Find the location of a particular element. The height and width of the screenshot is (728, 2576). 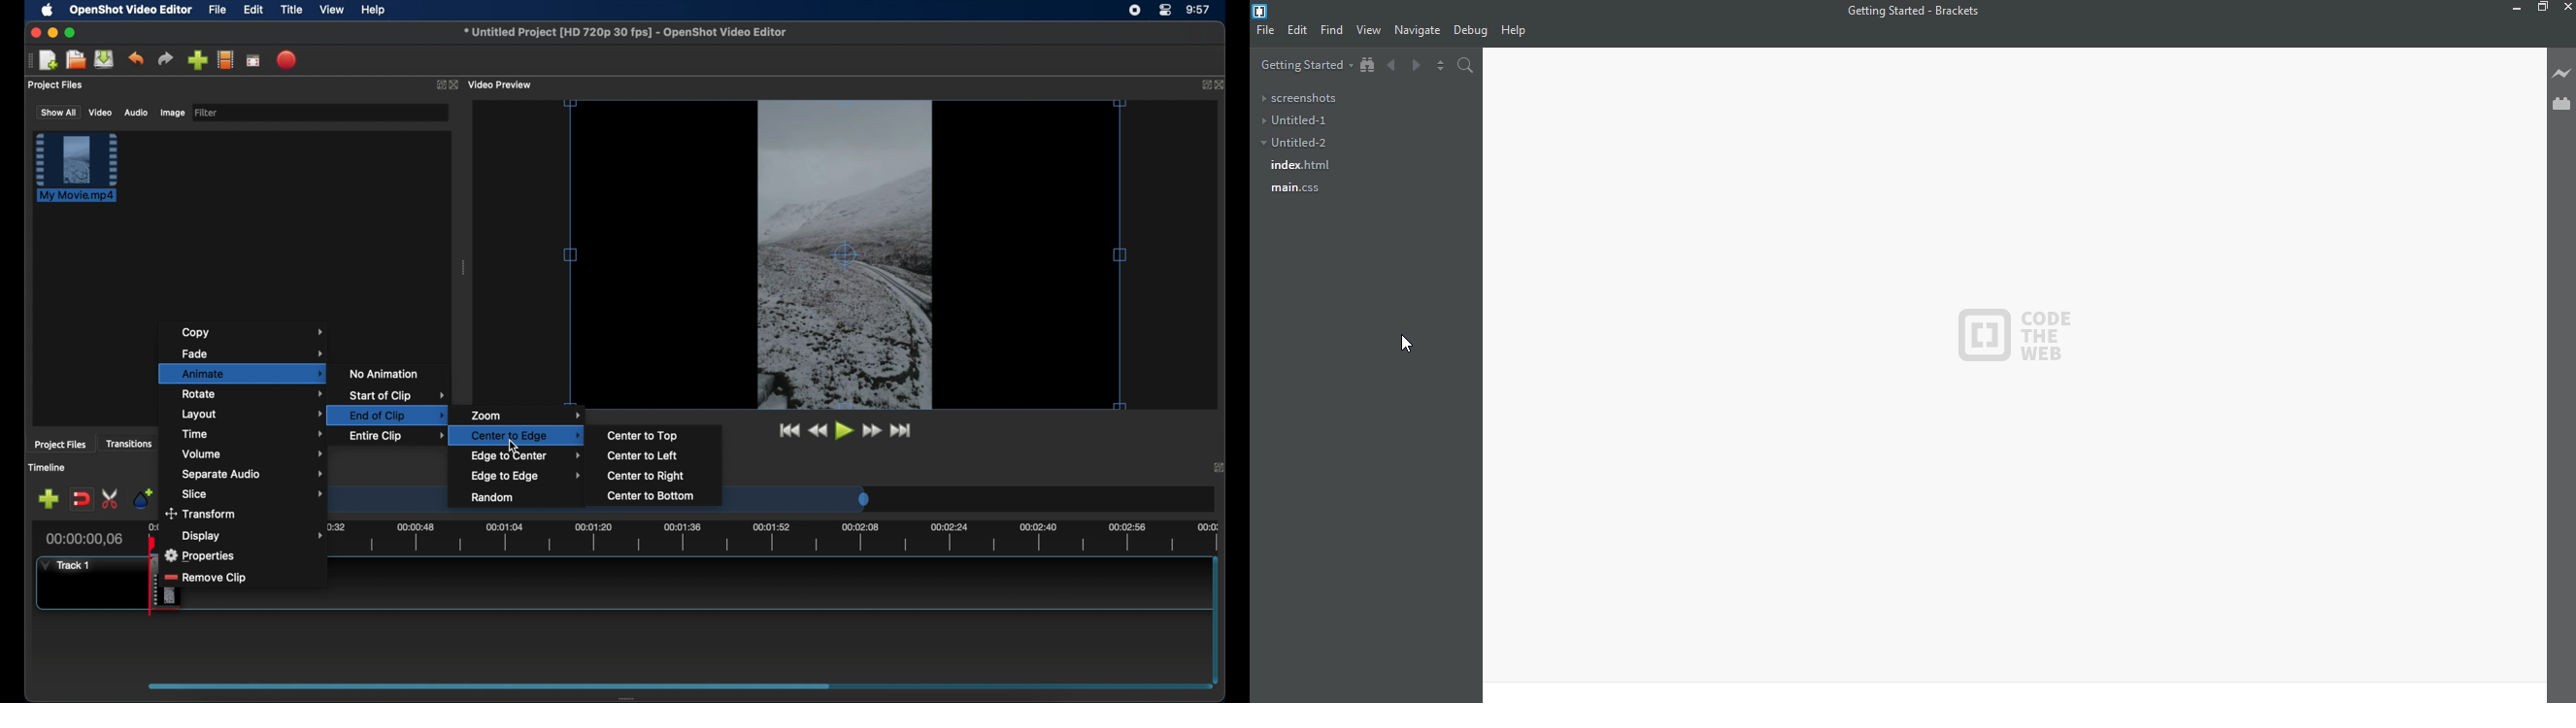

file name is located at coordinates (626, 33).